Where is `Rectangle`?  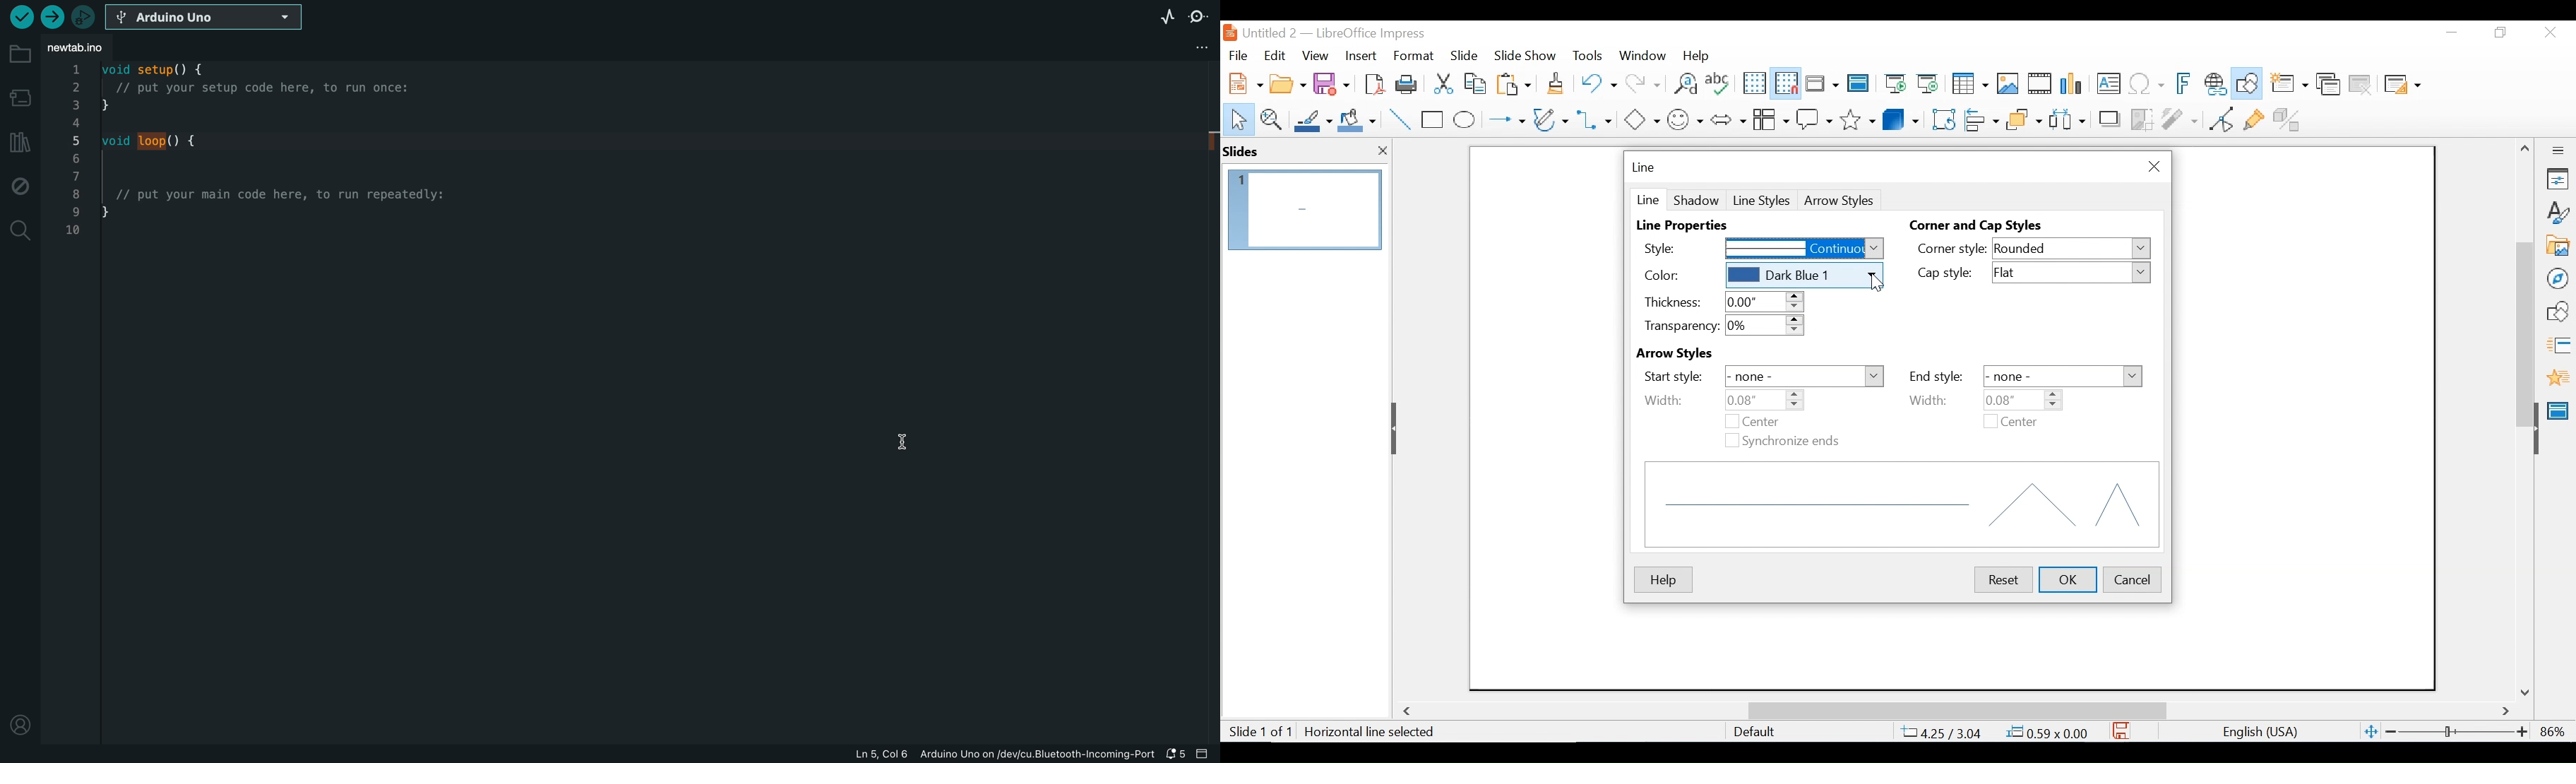 Rectangle is located at coordinates (1433, 120).